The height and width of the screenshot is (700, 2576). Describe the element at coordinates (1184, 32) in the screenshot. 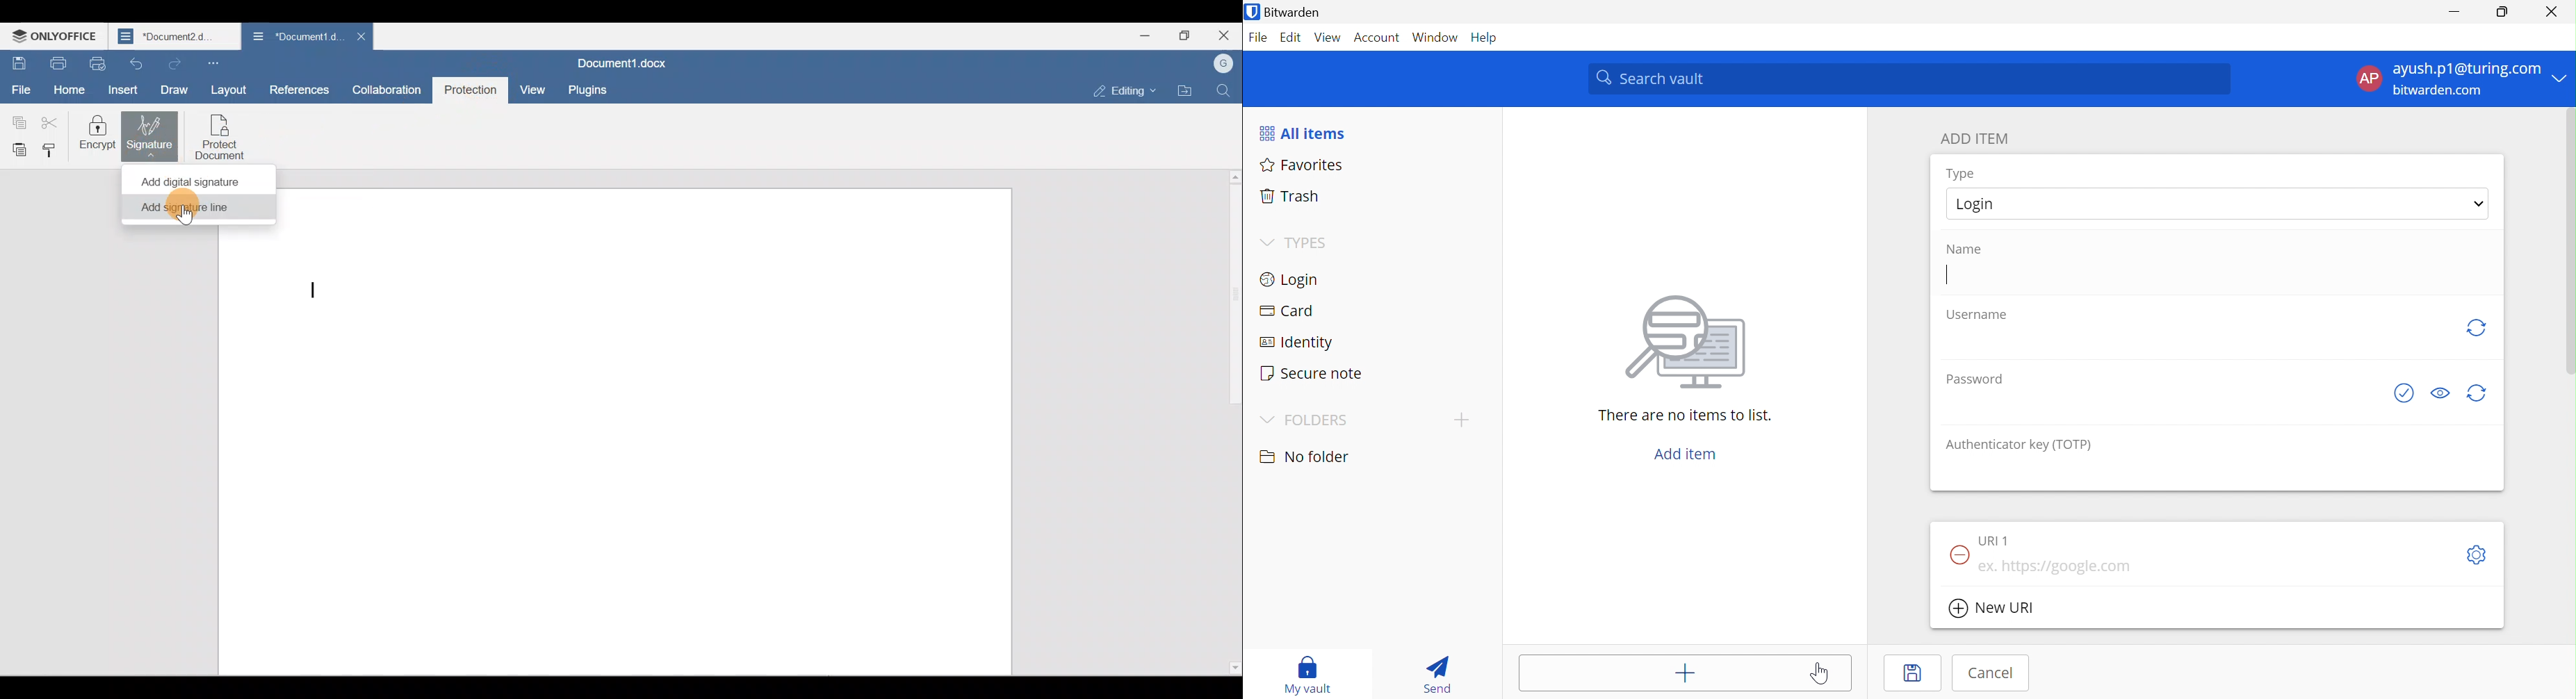

I see `Maximize` at that location.